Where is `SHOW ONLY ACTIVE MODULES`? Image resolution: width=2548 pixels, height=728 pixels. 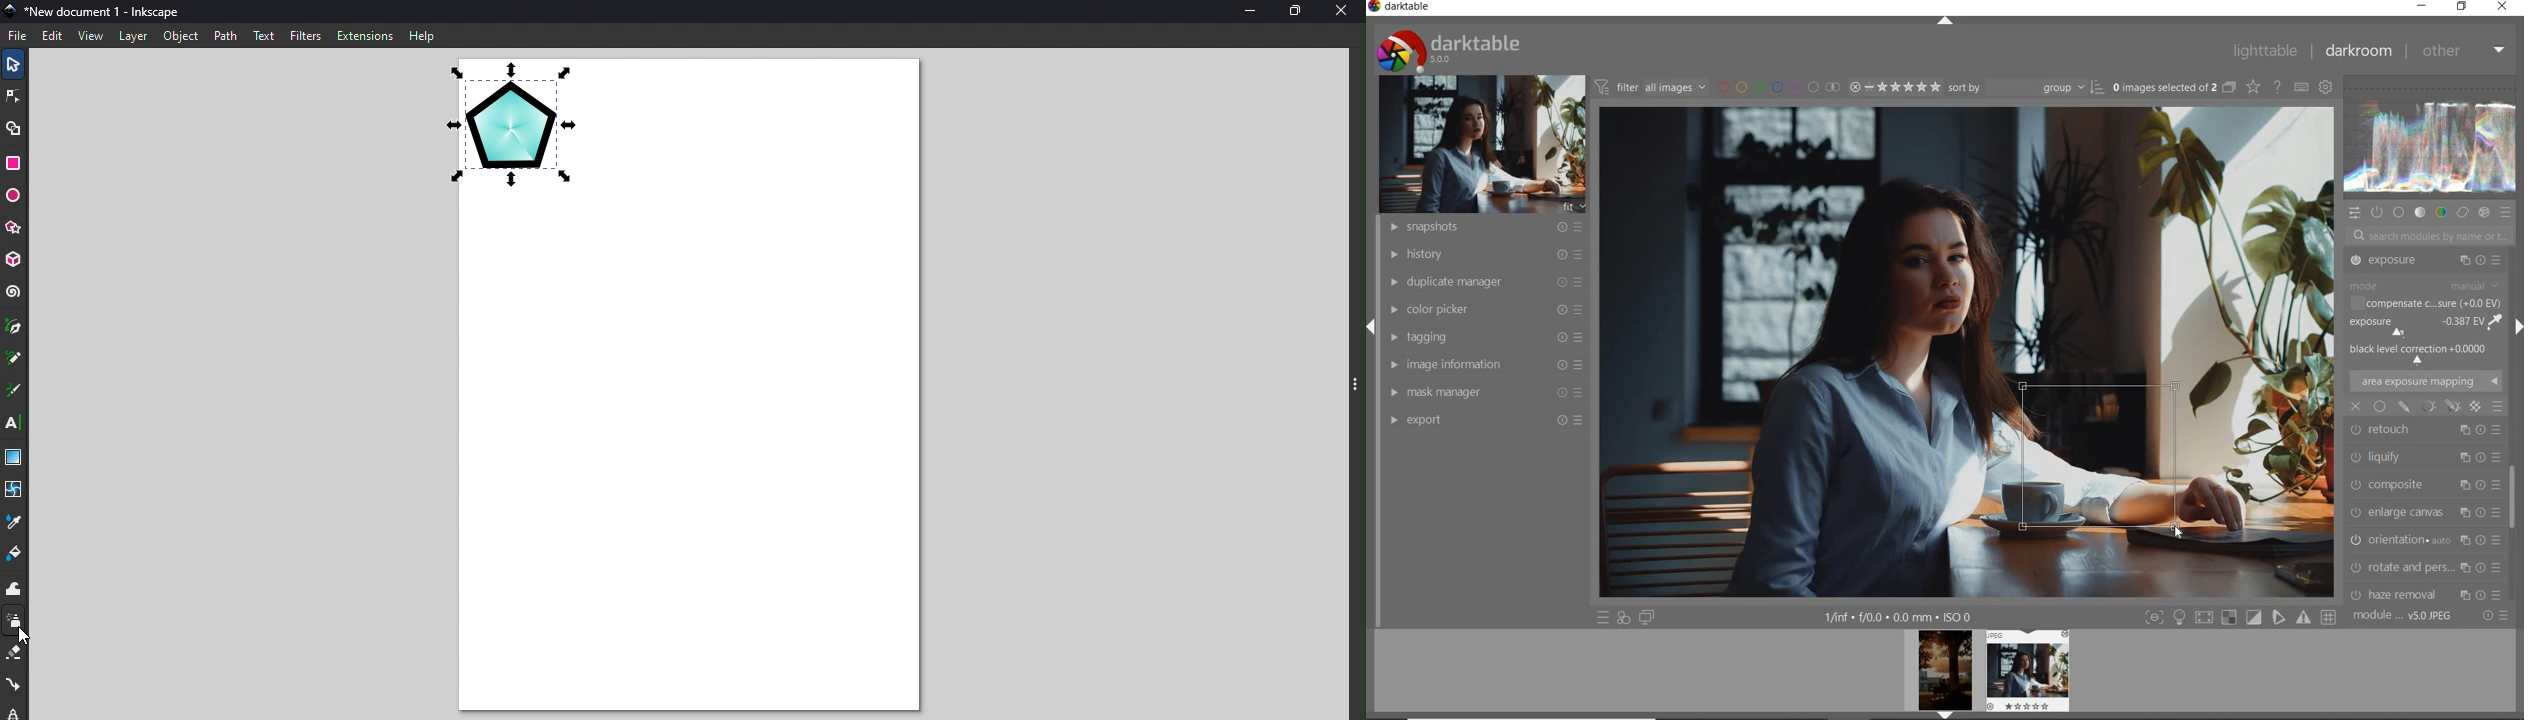
SHOW ONLY ACTIVE MODULES is located at coordinates (2377, 213).